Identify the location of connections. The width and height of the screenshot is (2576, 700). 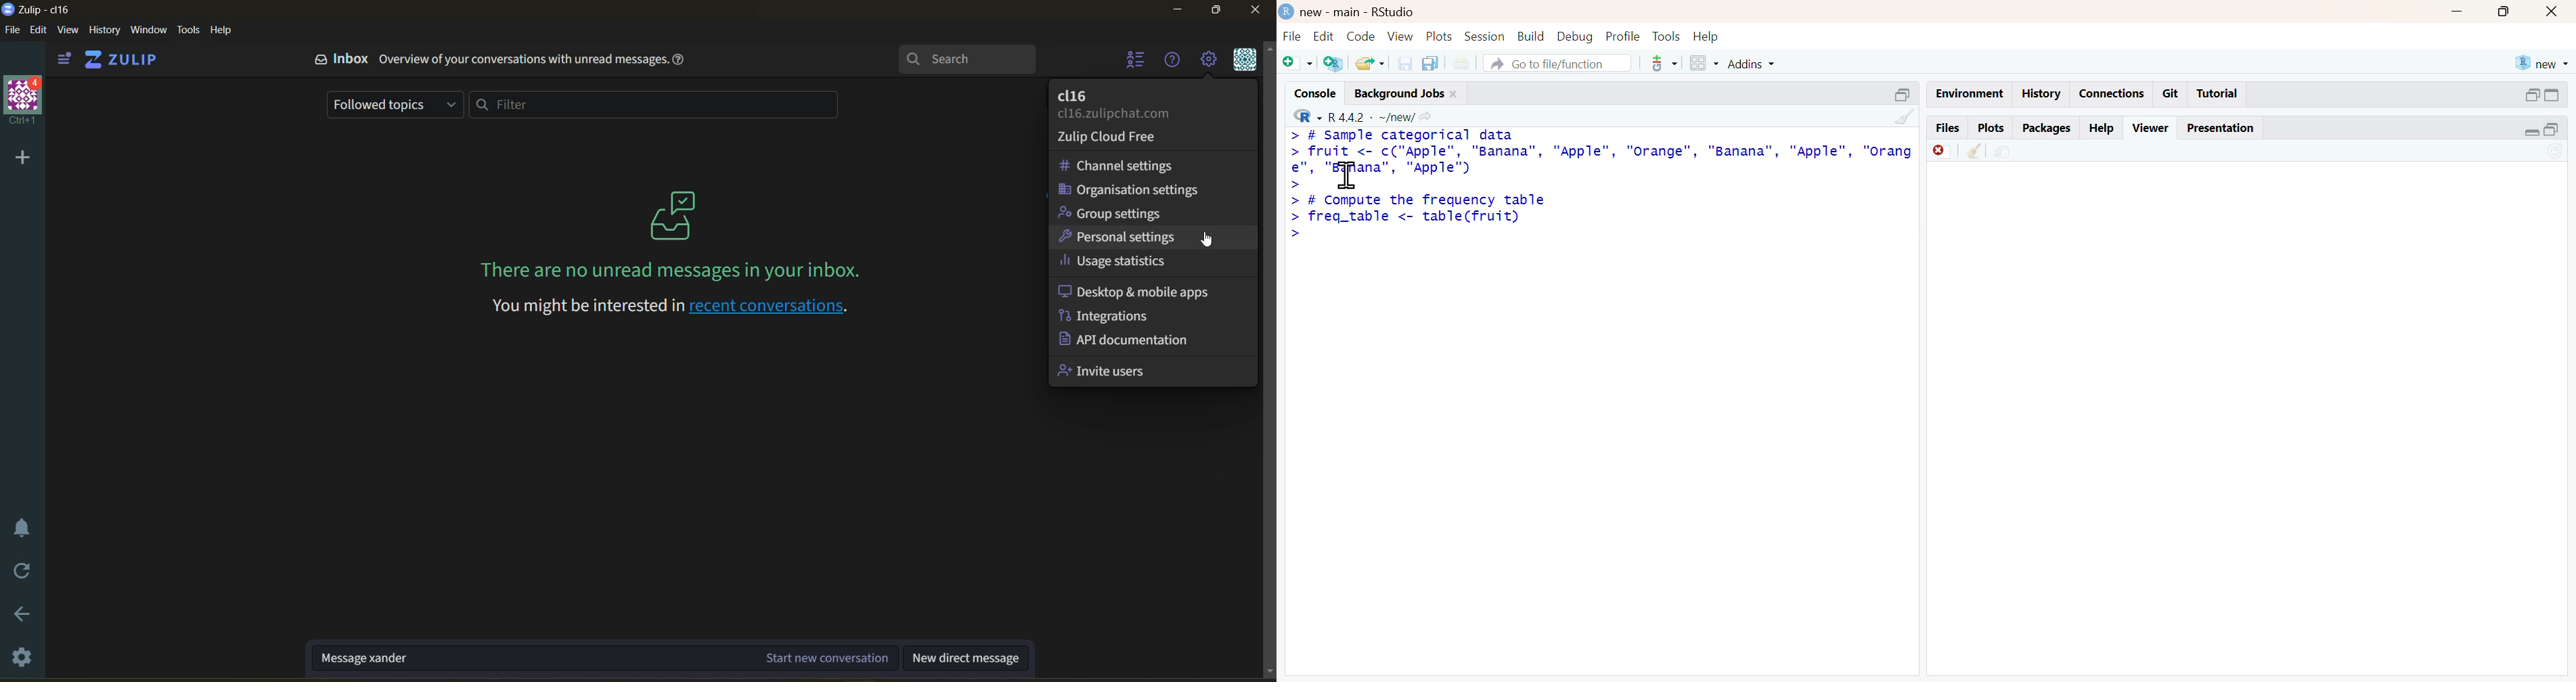
(2112, 93).